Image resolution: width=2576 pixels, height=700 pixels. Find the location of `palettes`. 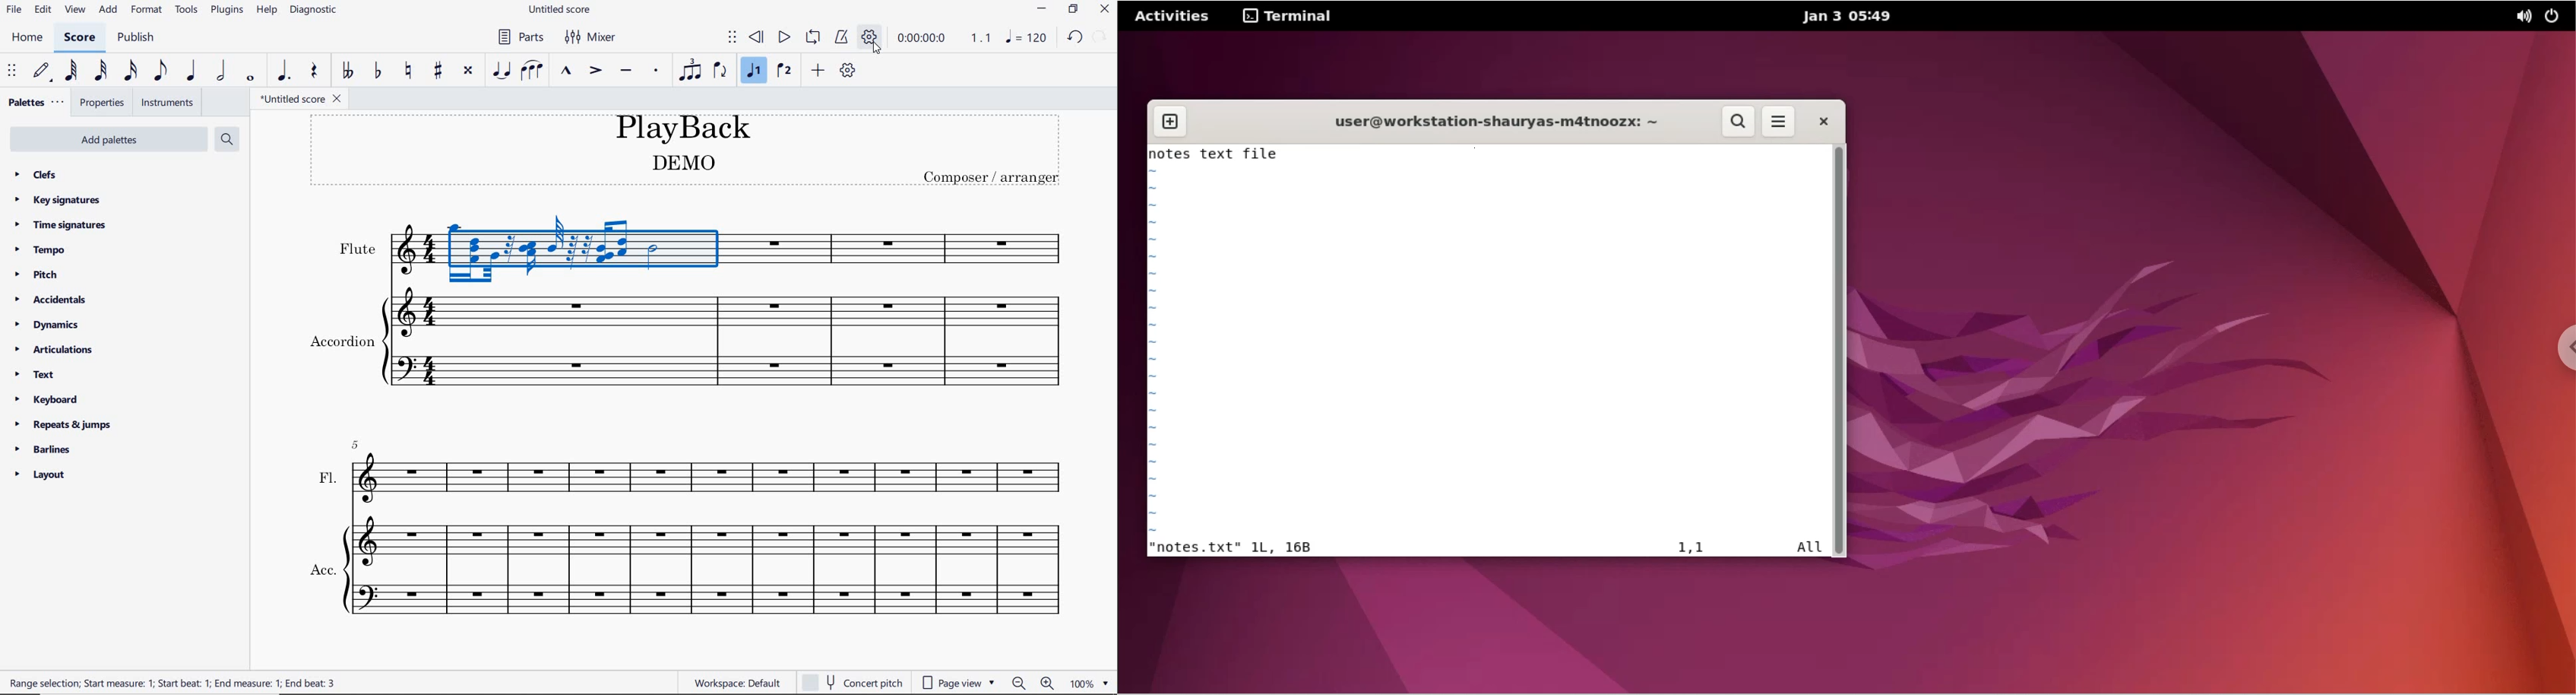

palettes is located at coordinates (37, 103).